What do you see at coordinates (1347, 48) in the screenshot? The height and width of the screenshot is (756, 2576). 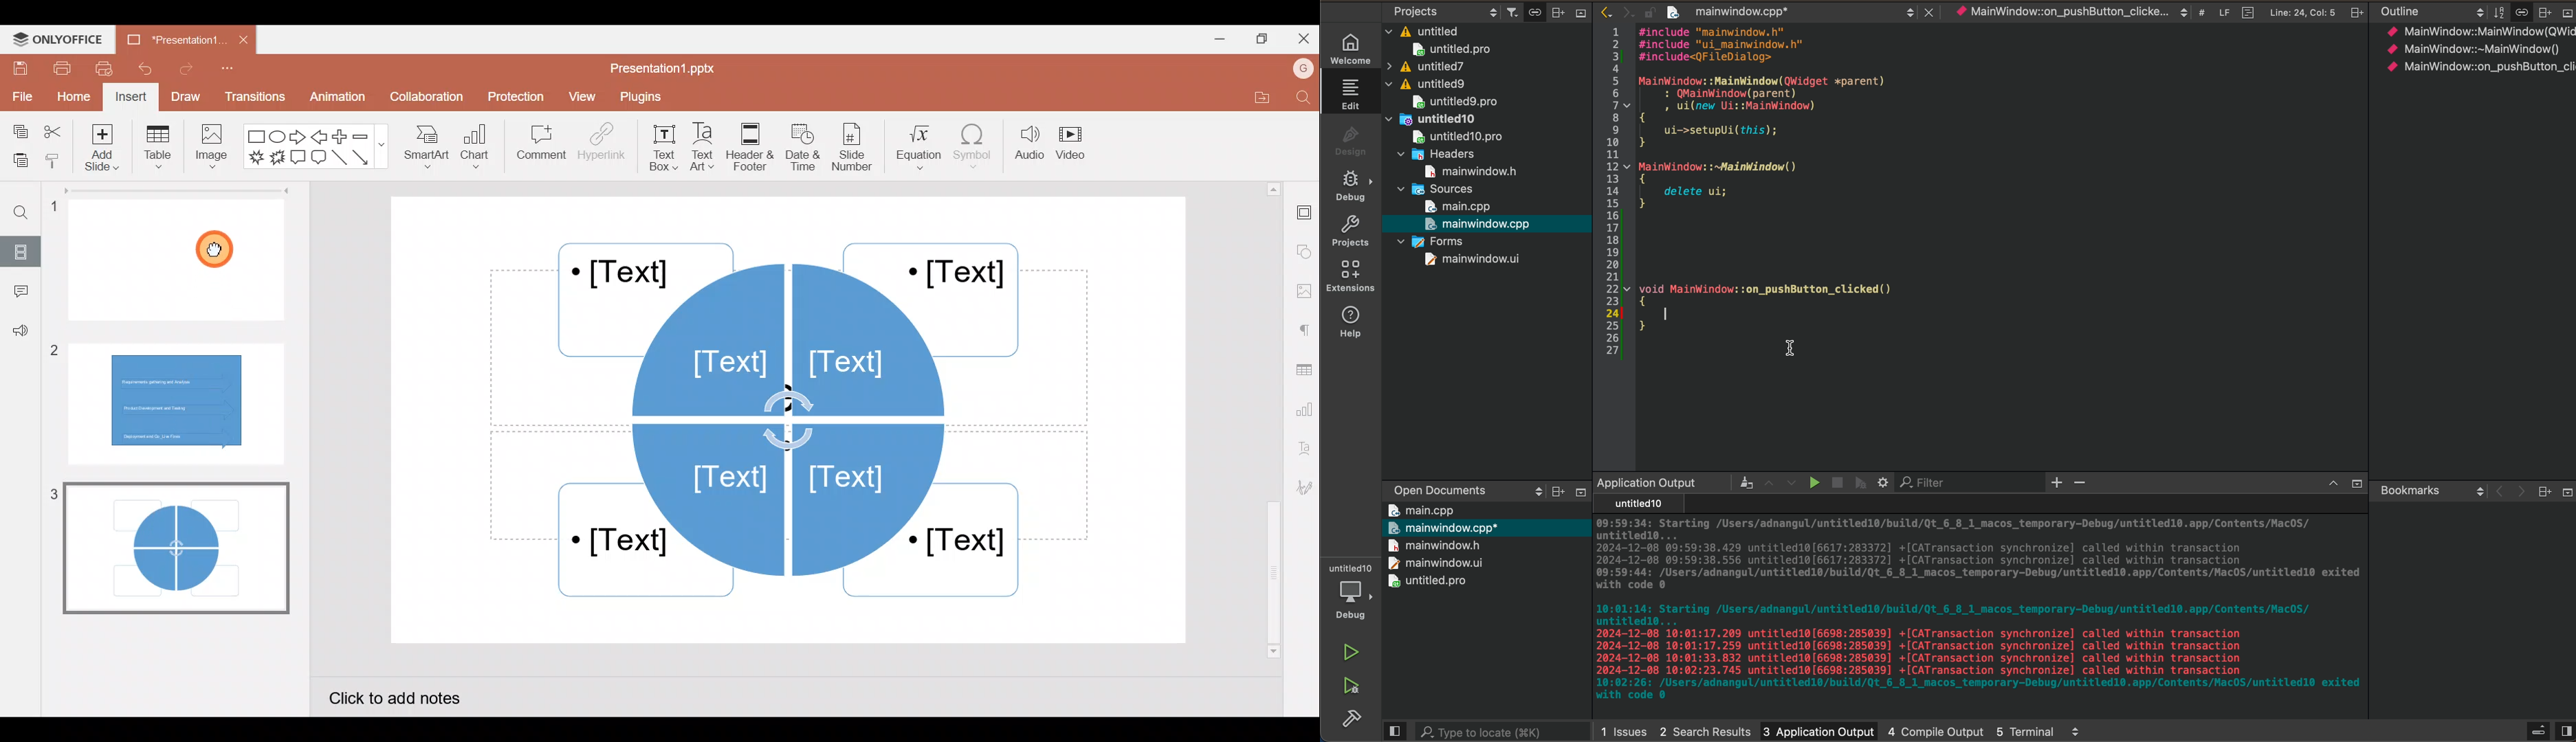 I see `home` at bounding box center [1347, 48].